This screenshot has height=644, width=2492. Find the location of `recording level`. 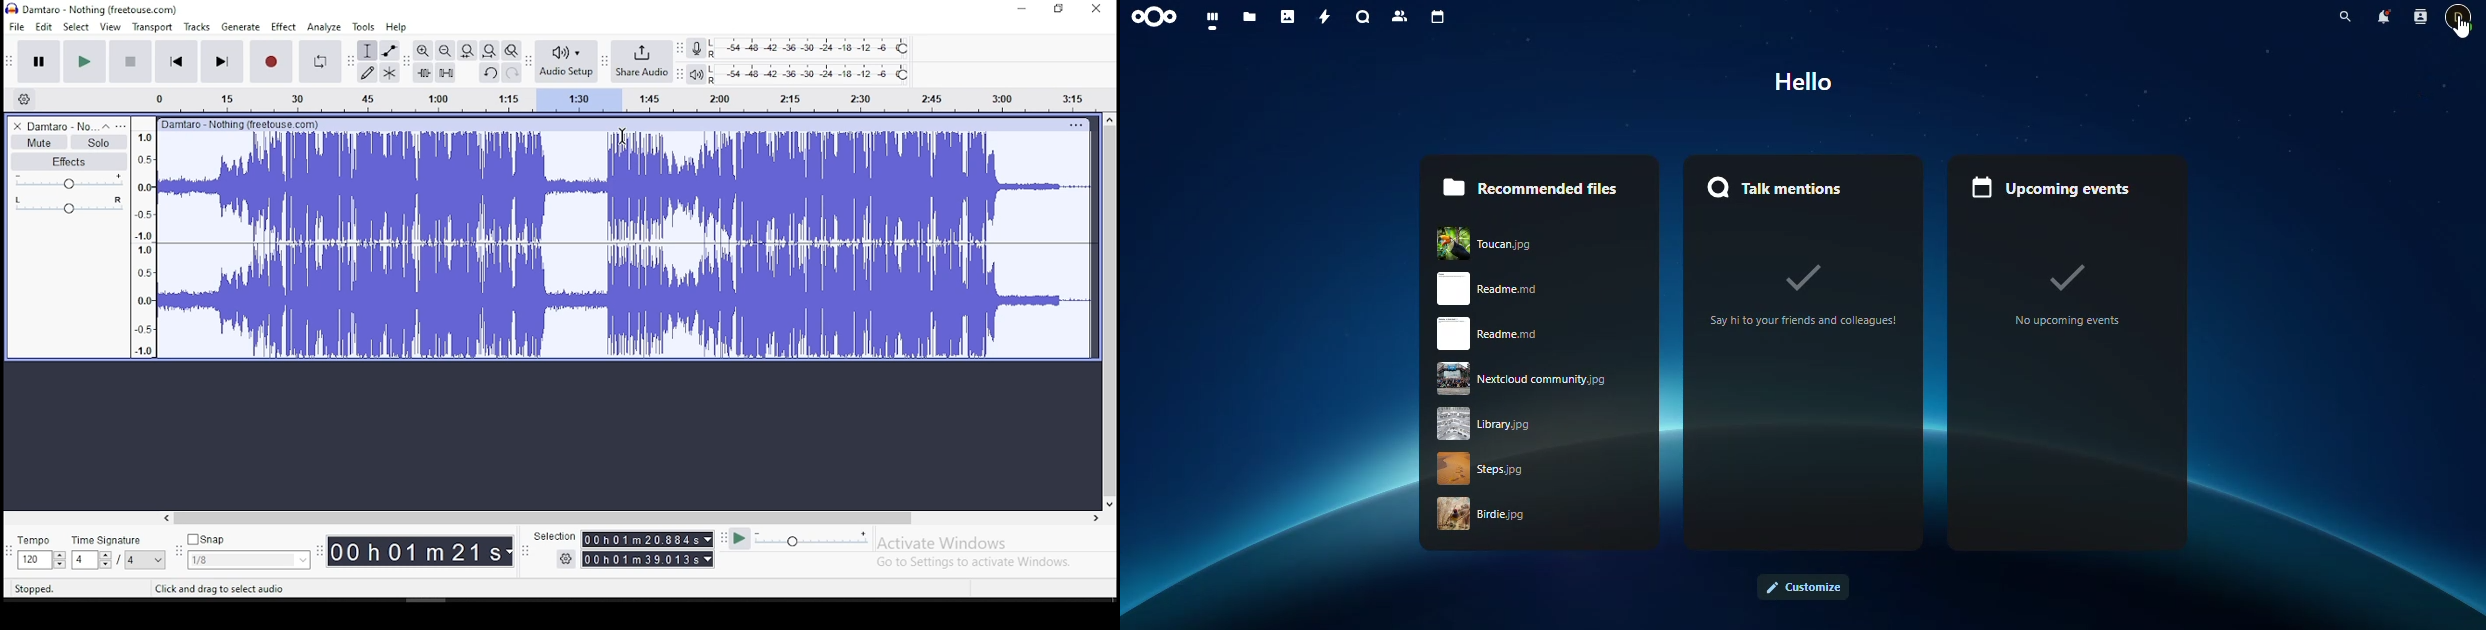

recording level is located at coordinates (811, 47).